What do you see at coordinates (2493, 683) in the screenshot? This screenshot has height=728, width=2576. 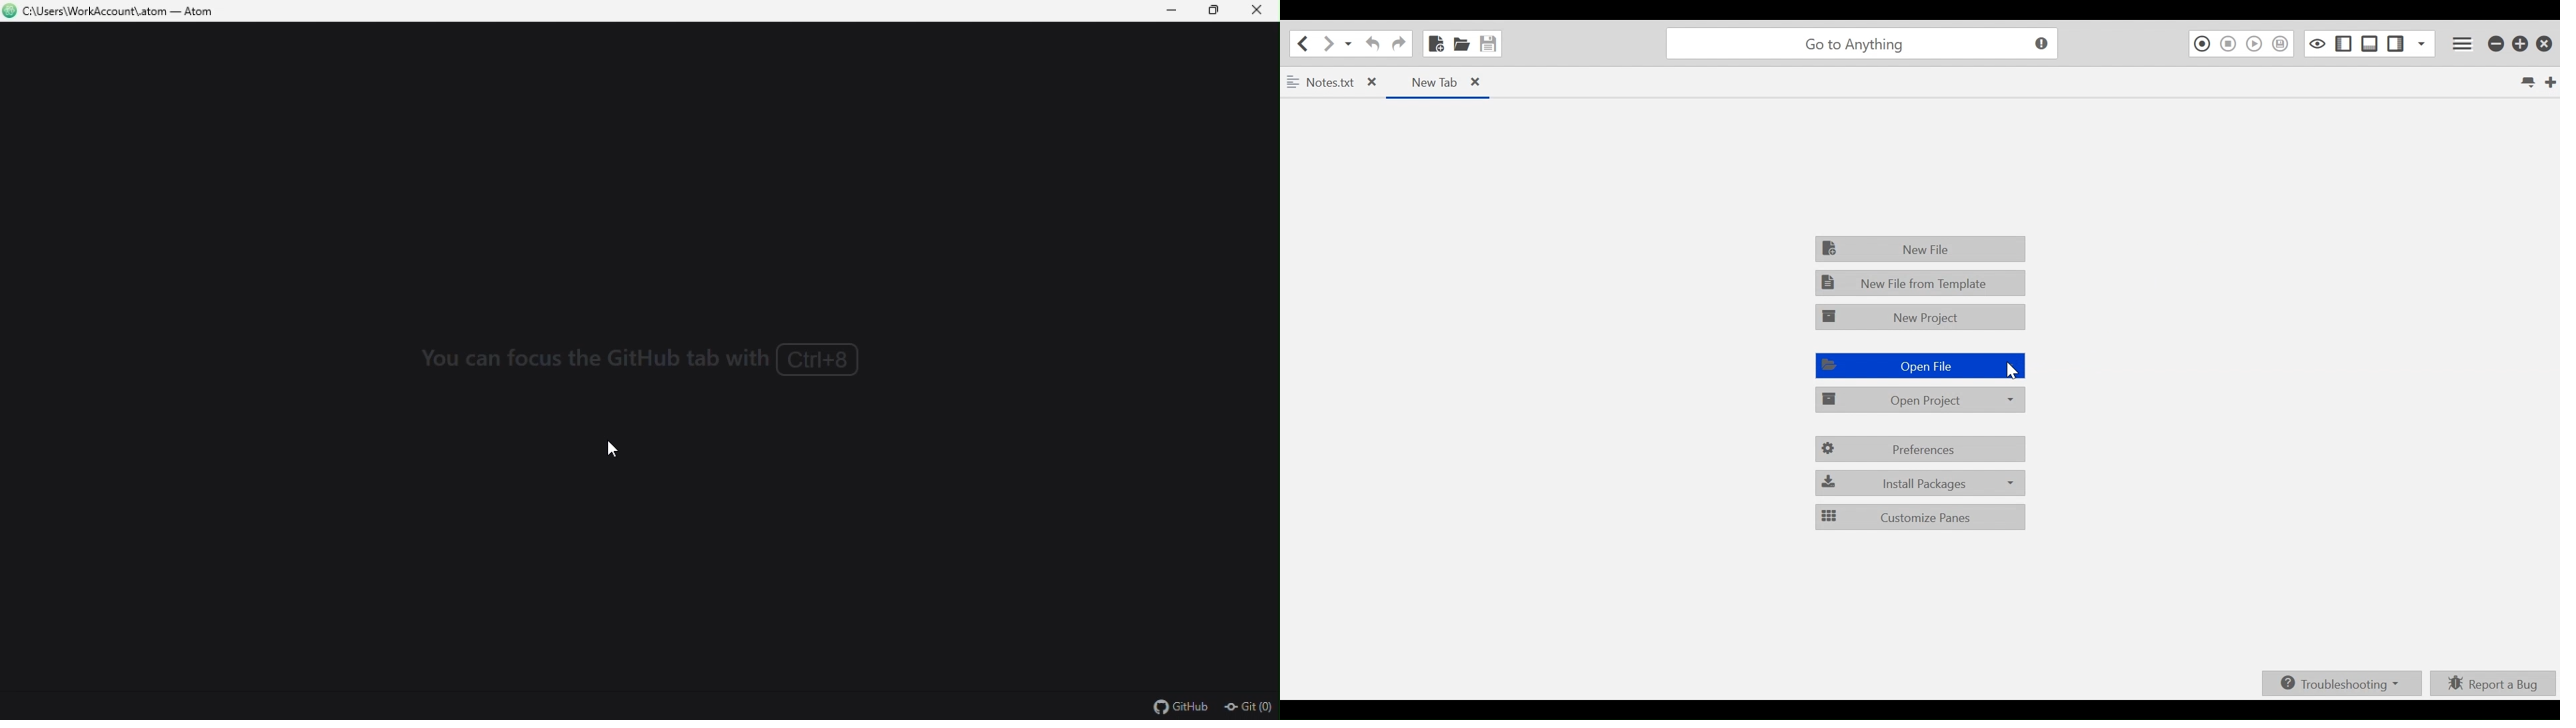 I see `Report a bug` at bounding box center [2493, 683].